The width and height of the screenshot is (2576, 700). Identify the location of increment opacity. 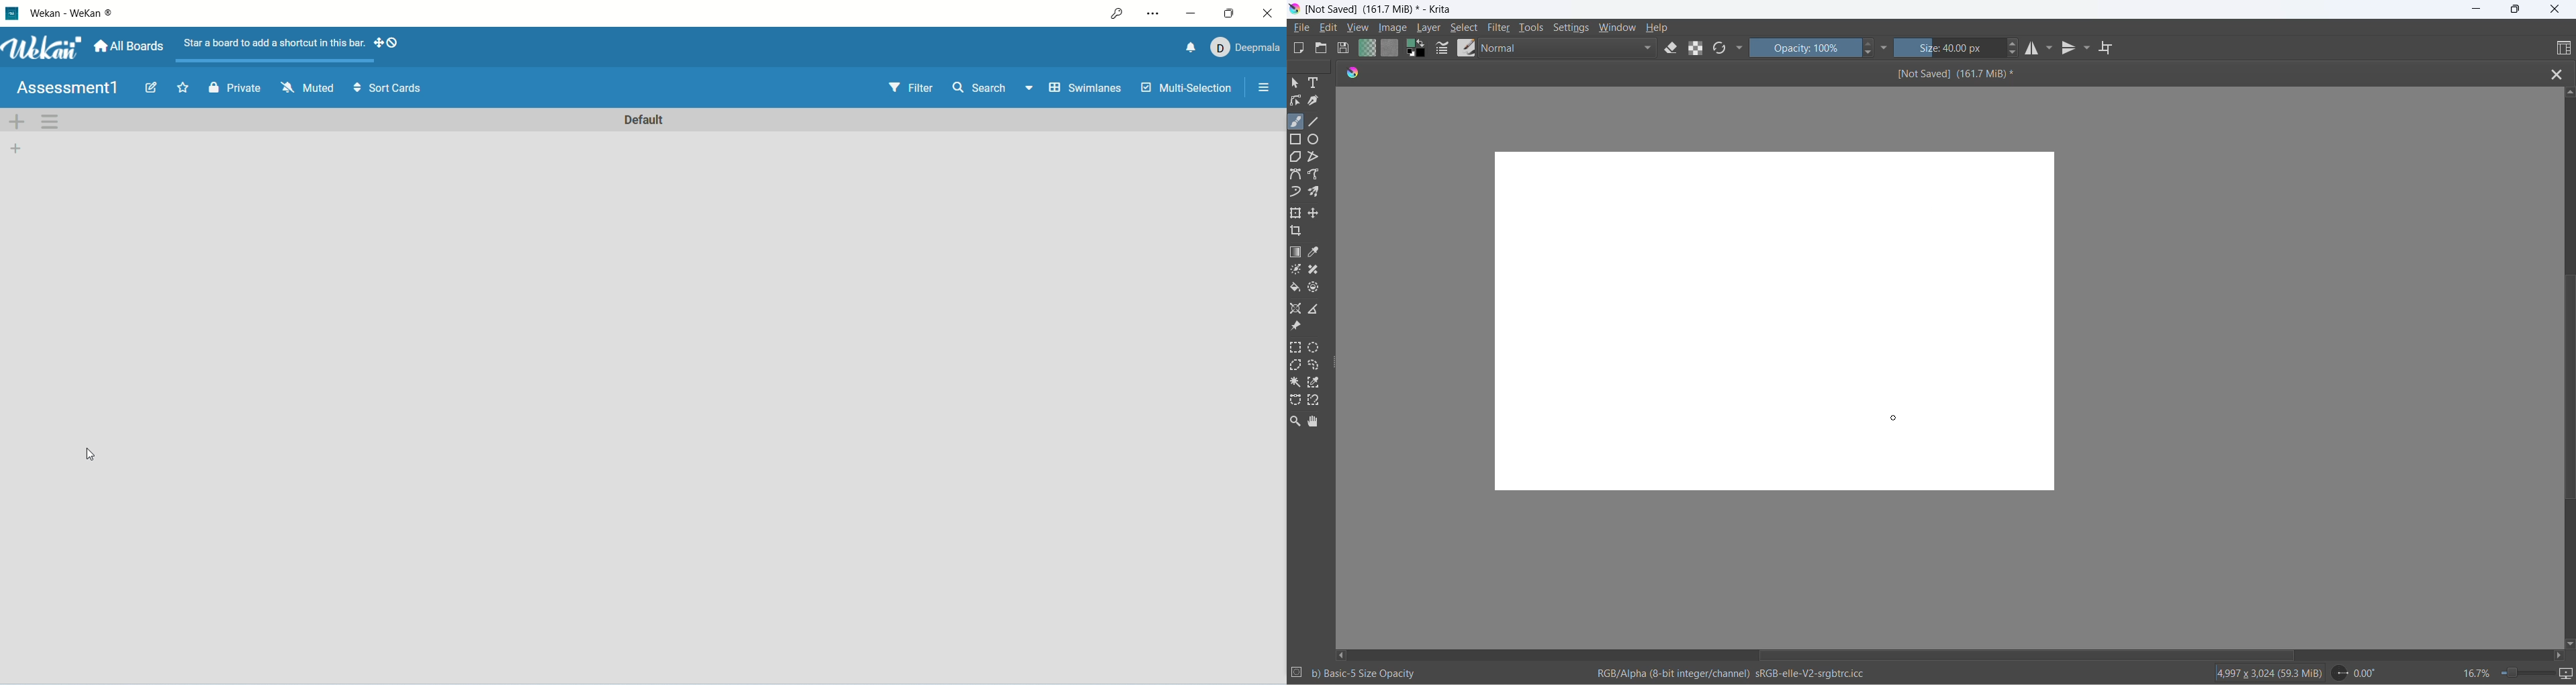
(1869, 44).